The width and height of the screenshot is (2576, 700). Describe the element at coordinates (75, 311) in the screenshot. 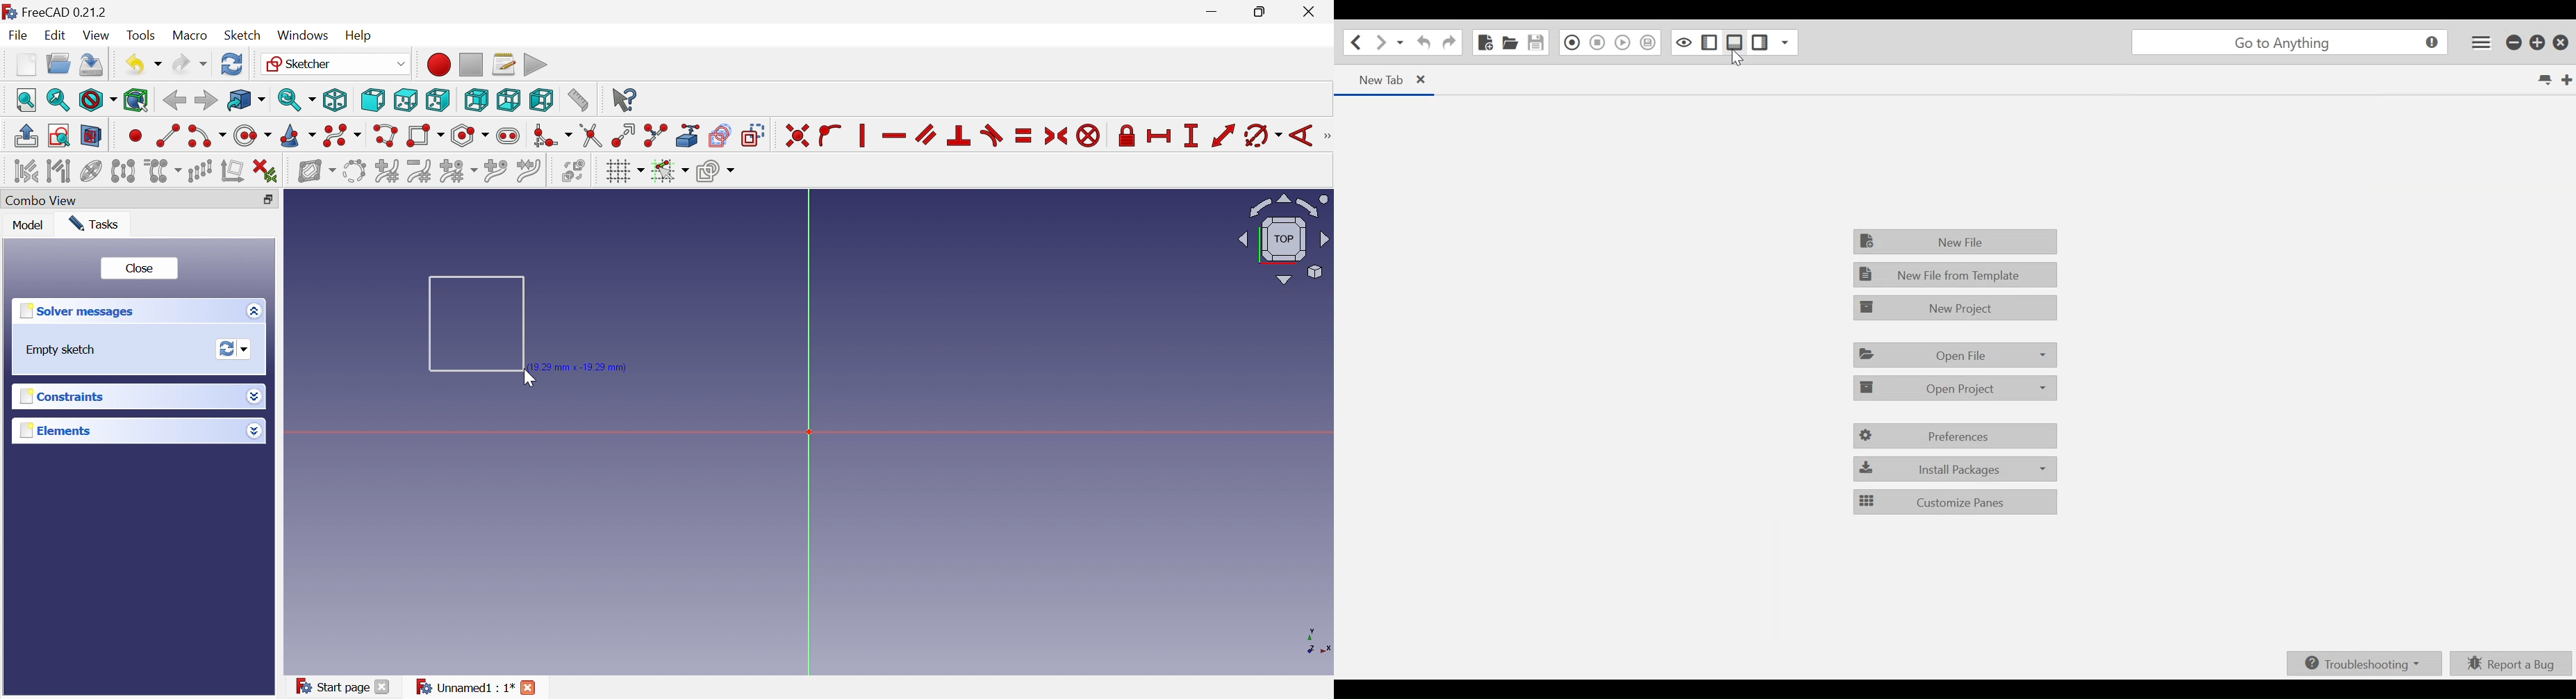

I see `Solver messages` at that location.